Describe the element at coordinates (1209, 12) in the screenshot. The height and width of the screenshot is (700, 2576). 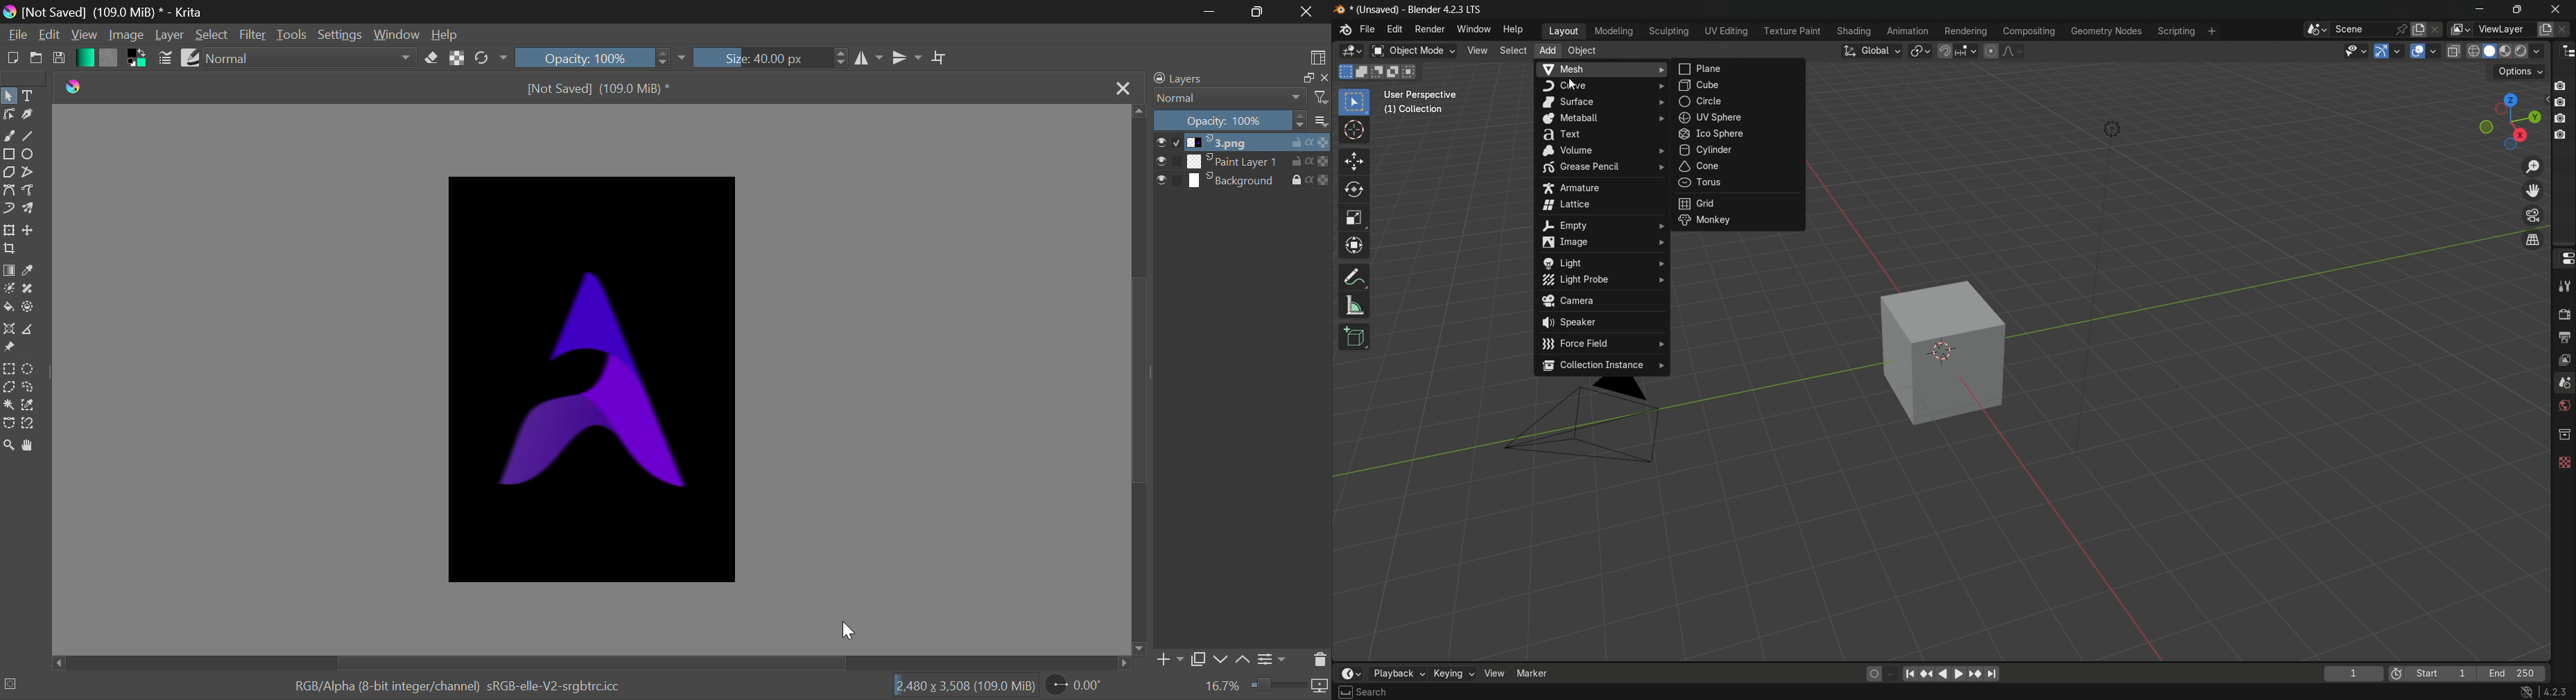
I see `Restore Down` at that location.